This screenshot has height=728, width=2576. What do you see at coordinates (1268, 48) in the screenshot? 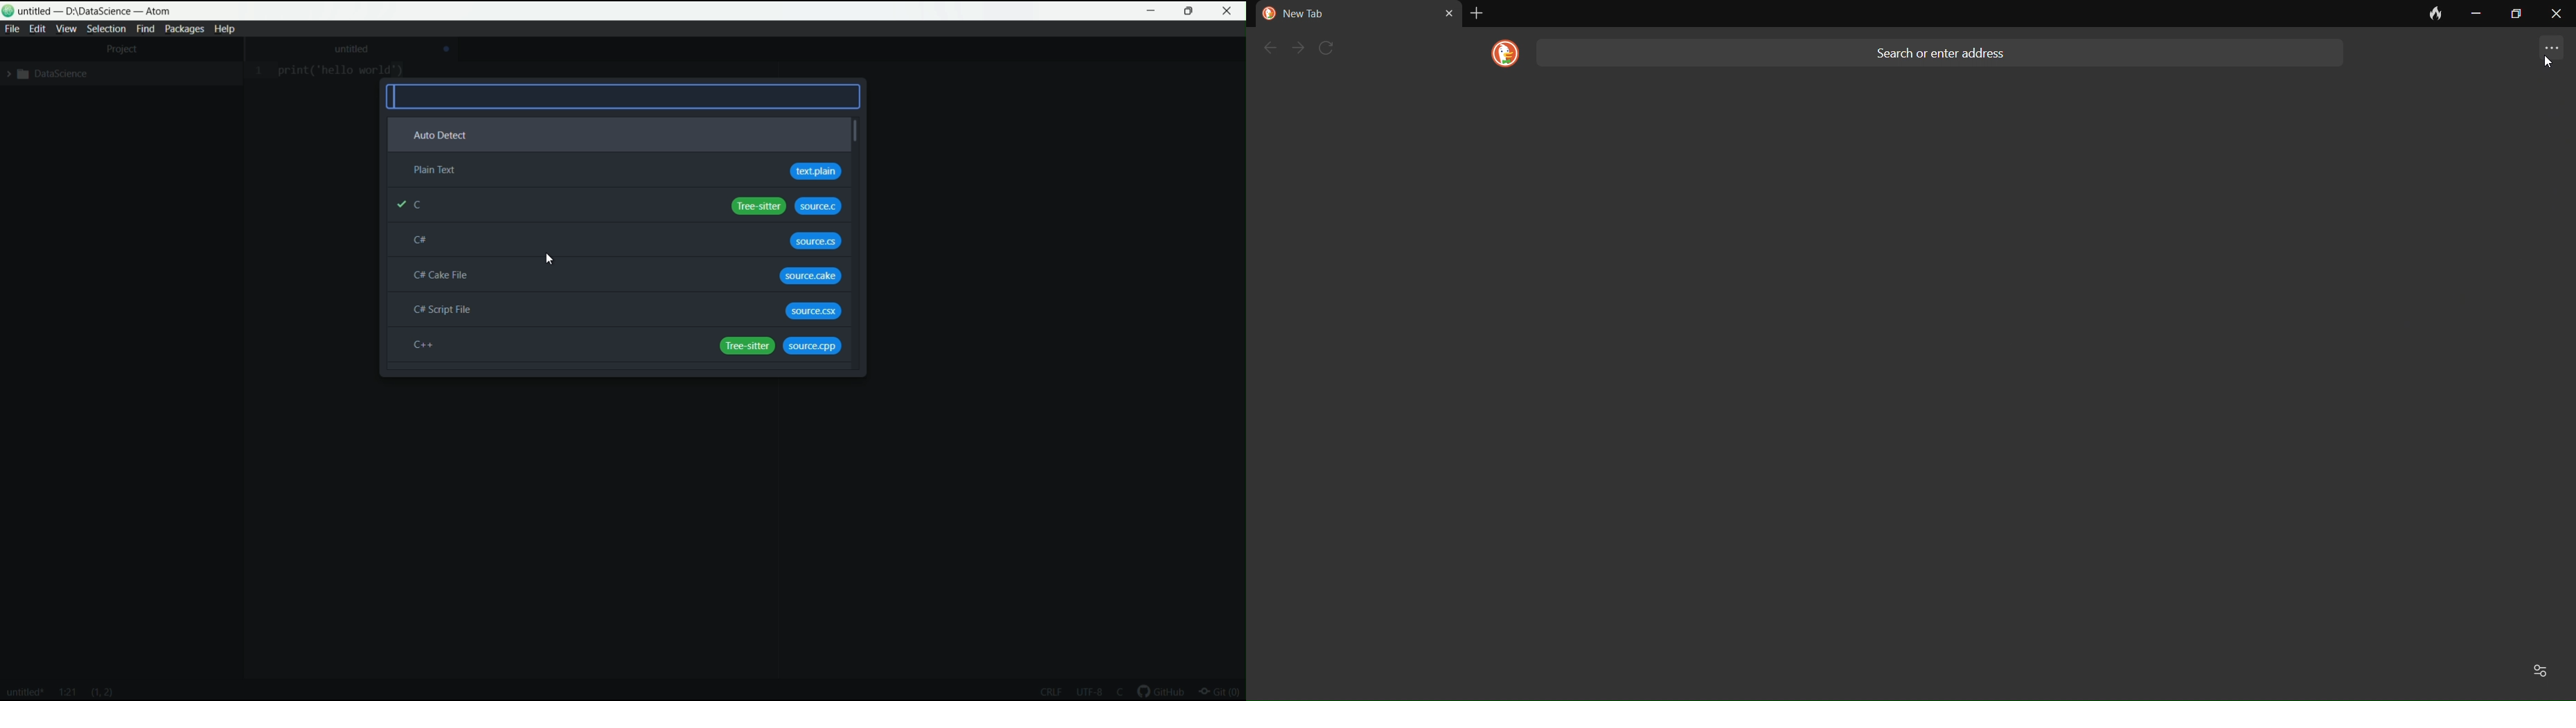
I see `back` at bounding box center [1268, 48].